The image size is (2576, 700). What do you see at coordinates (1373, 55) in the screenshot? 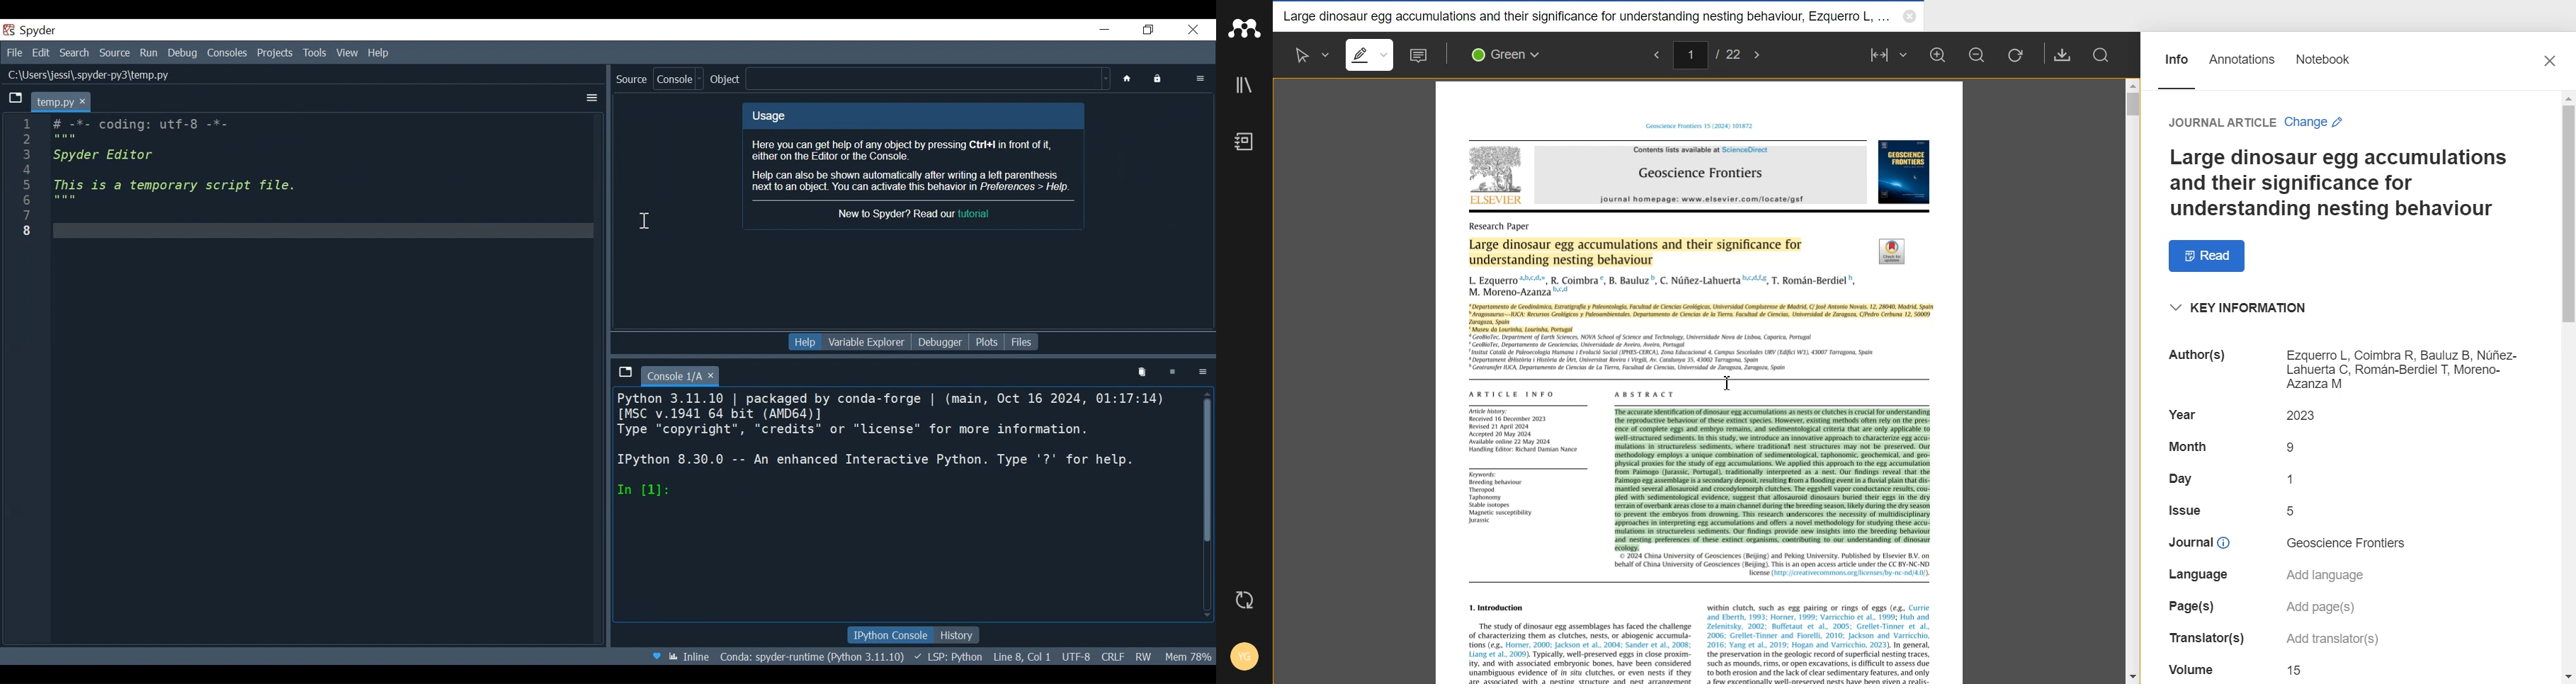
I see `Highlight text` at bounding box center [1373, 55].